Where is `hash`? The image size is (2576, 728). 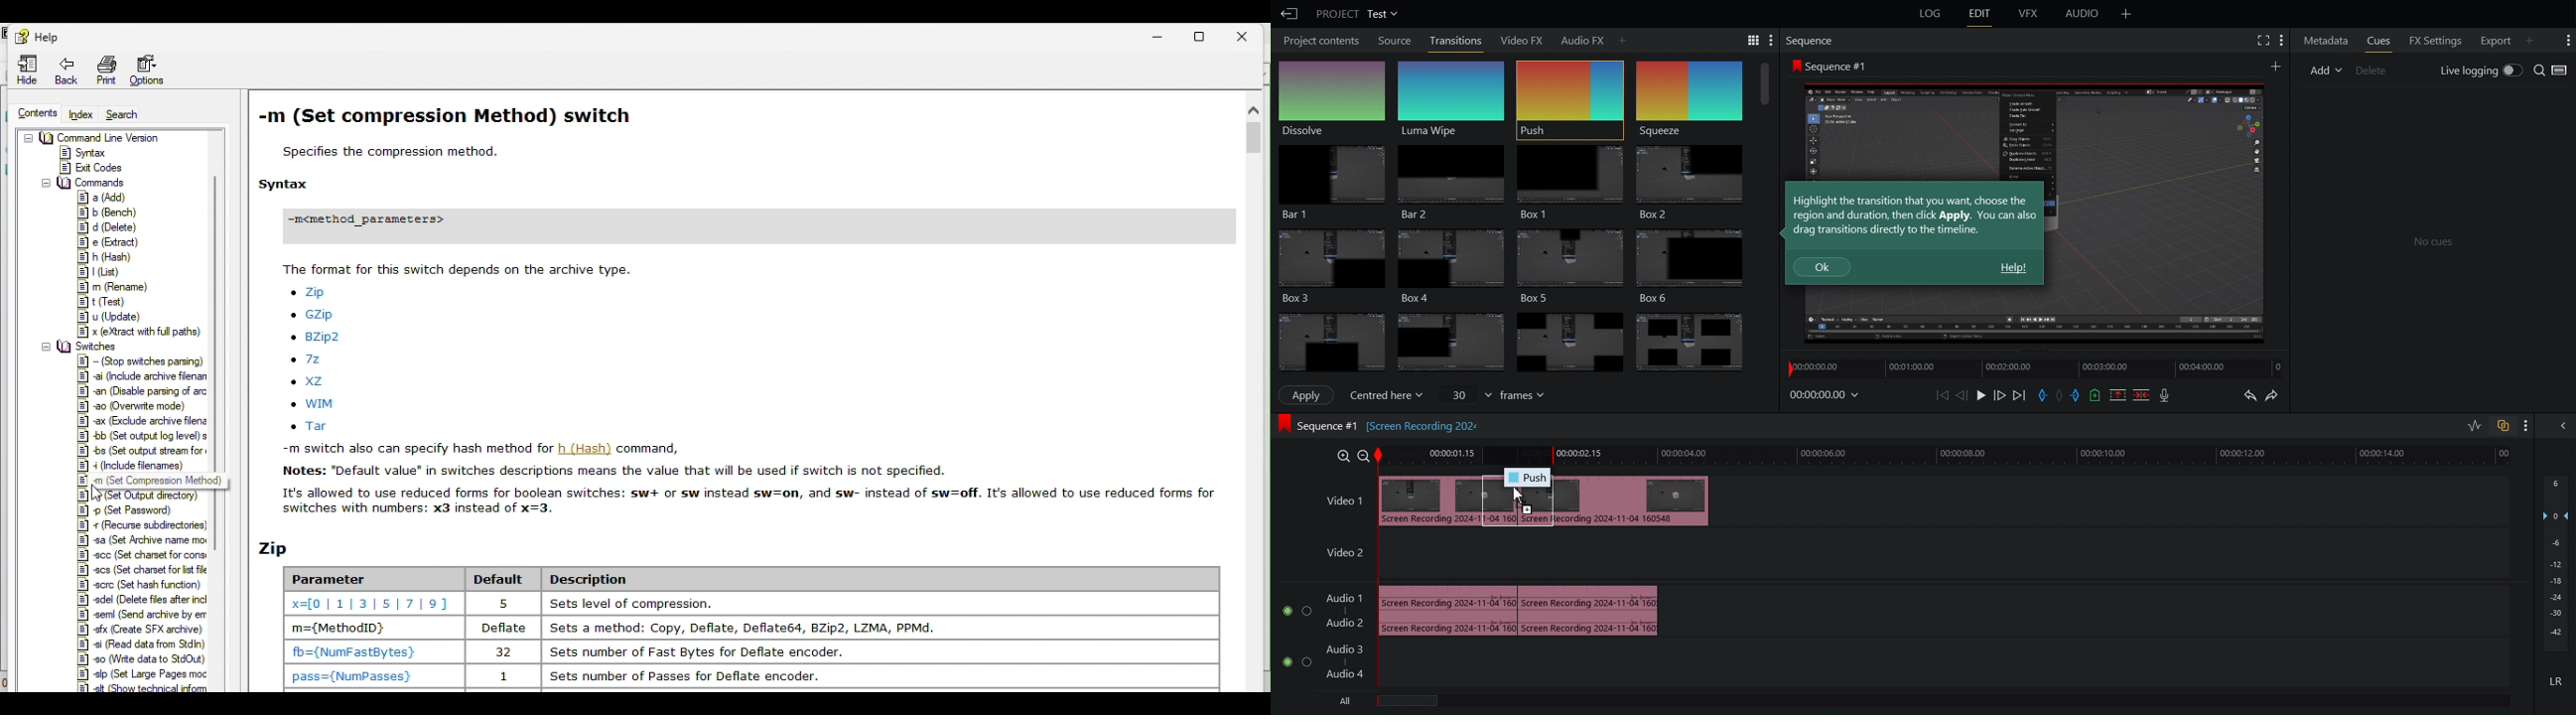 hash is located at coordinates (108, 255).